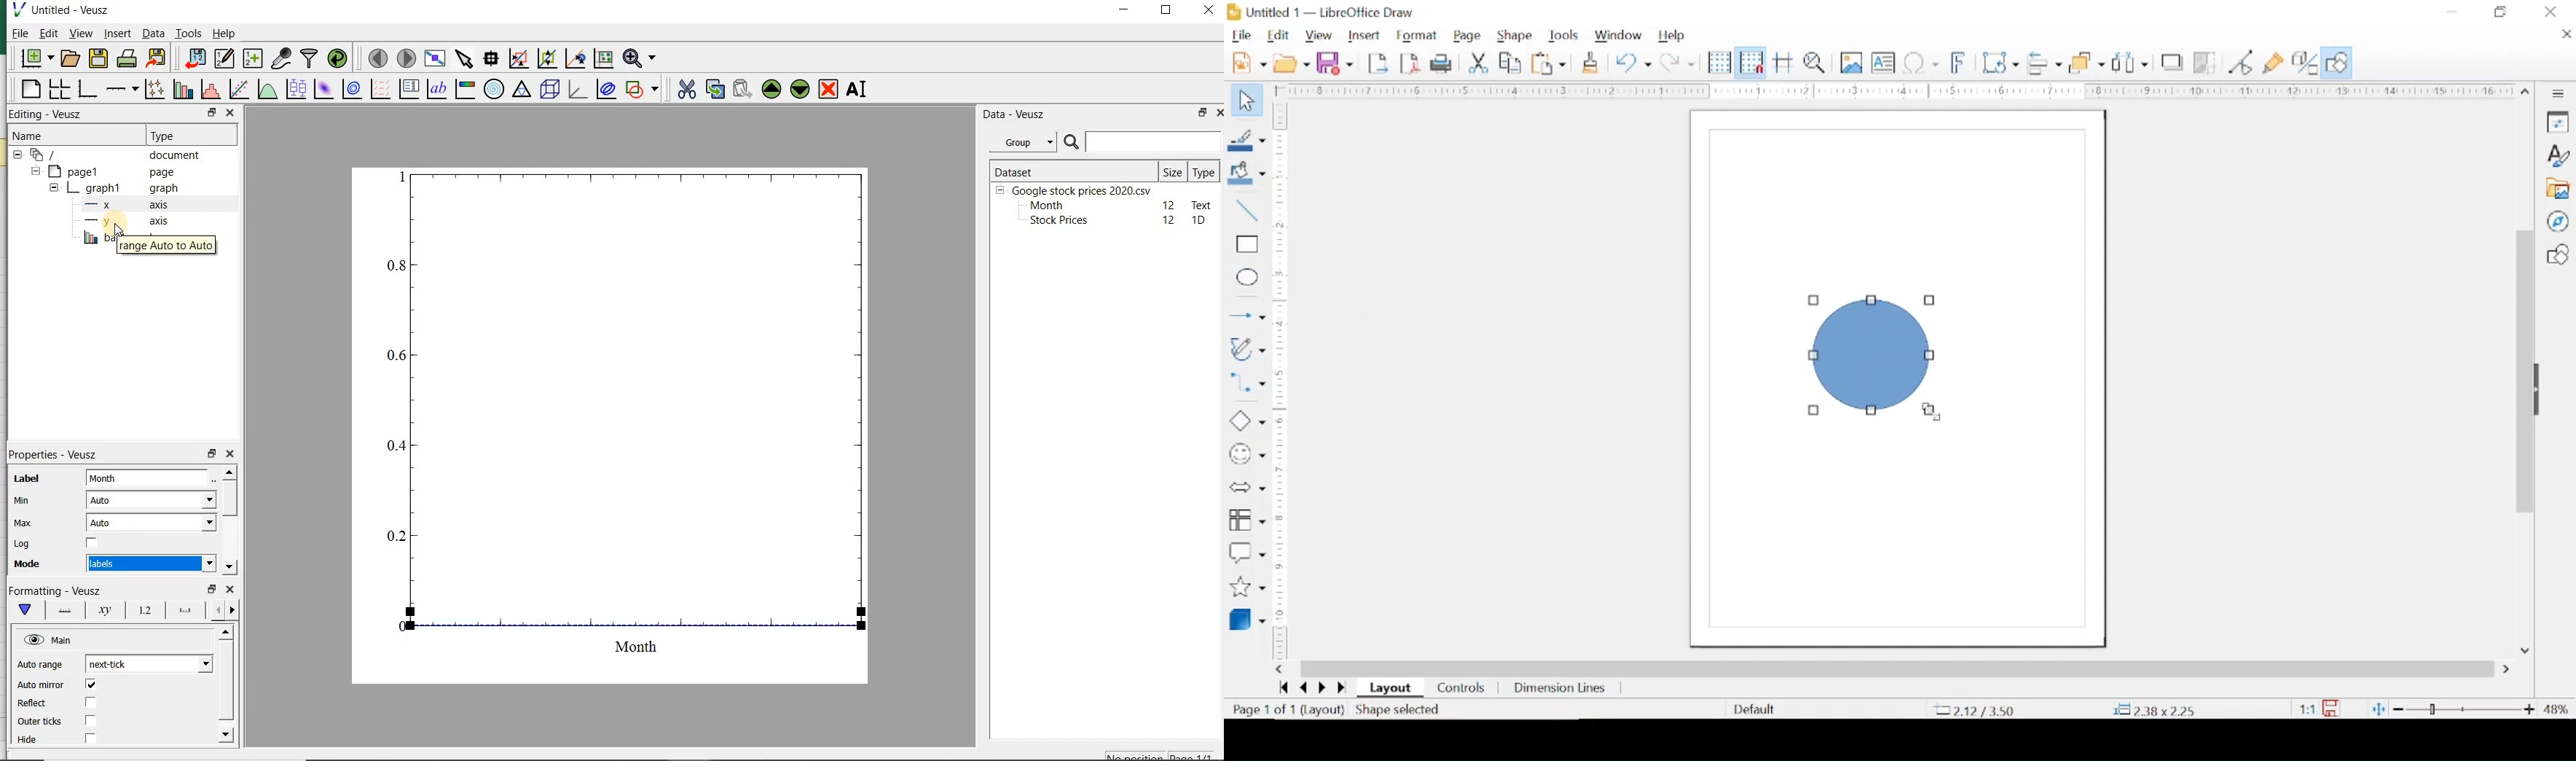 The image size is (2576, 784). What do you see at coordinates (1419, 35) in the screenshot?
I see `format` at bounding box center [1419, 35].